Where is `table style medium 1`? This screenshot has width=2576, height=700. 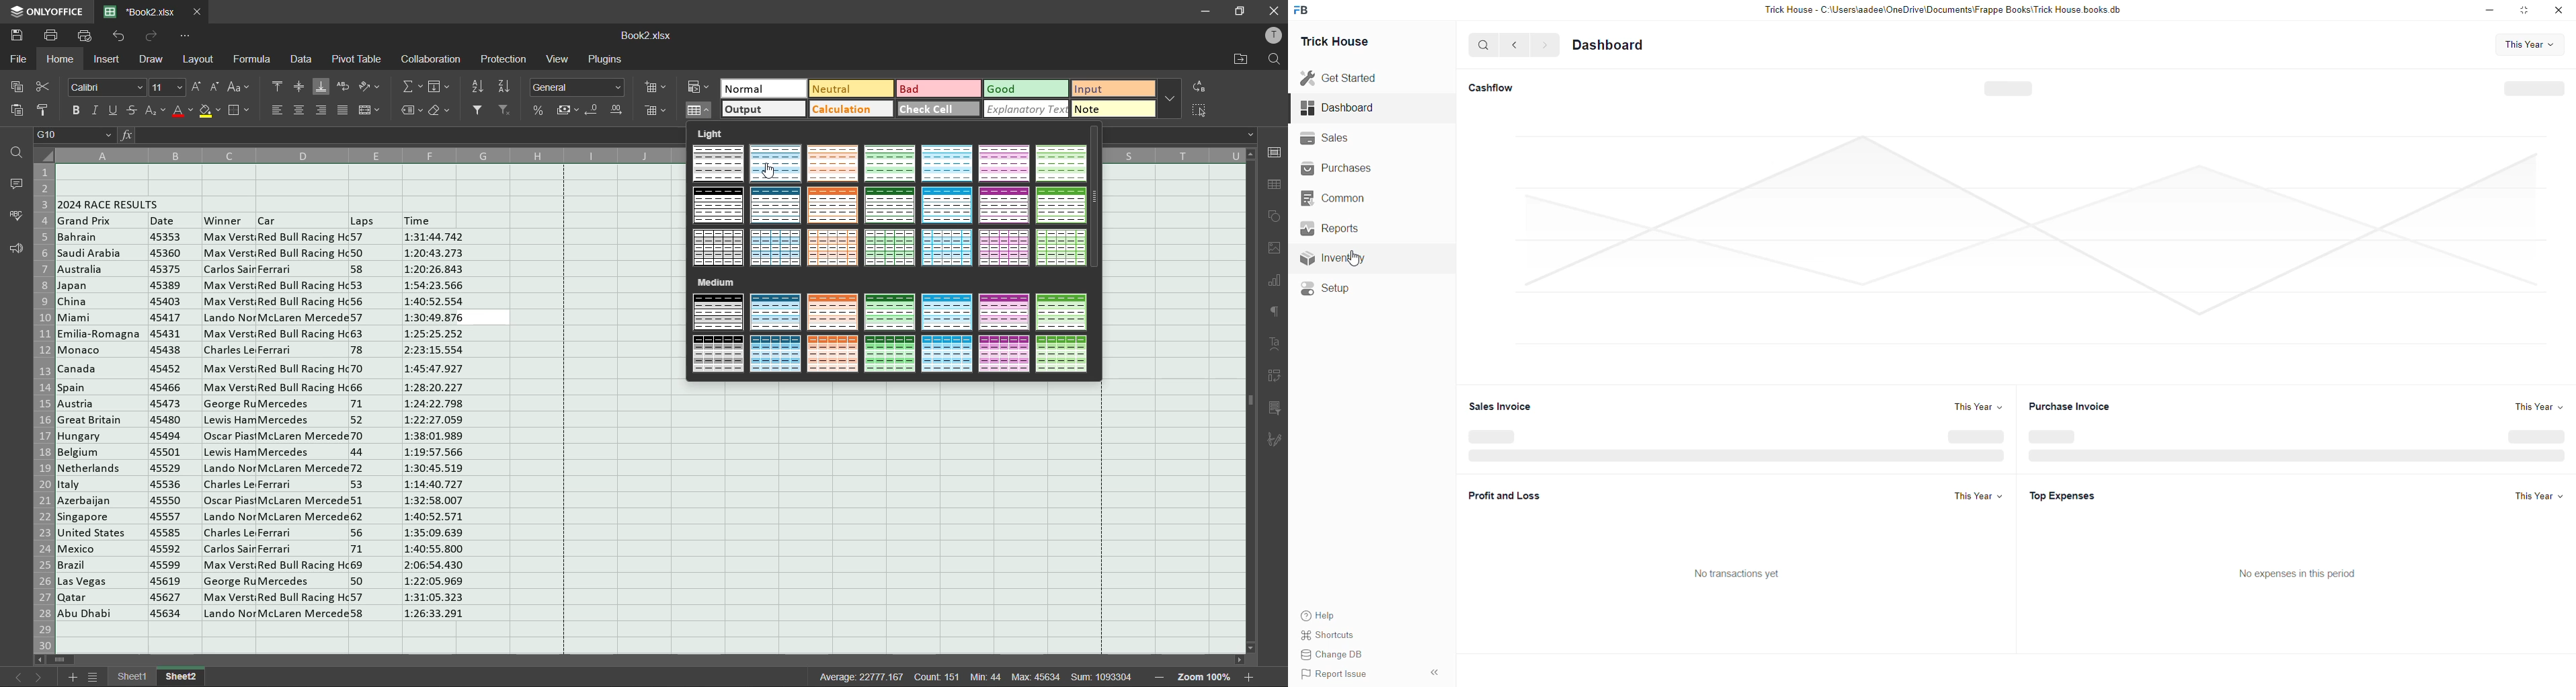
table style medium 1 is located at coordinates (721, 313).